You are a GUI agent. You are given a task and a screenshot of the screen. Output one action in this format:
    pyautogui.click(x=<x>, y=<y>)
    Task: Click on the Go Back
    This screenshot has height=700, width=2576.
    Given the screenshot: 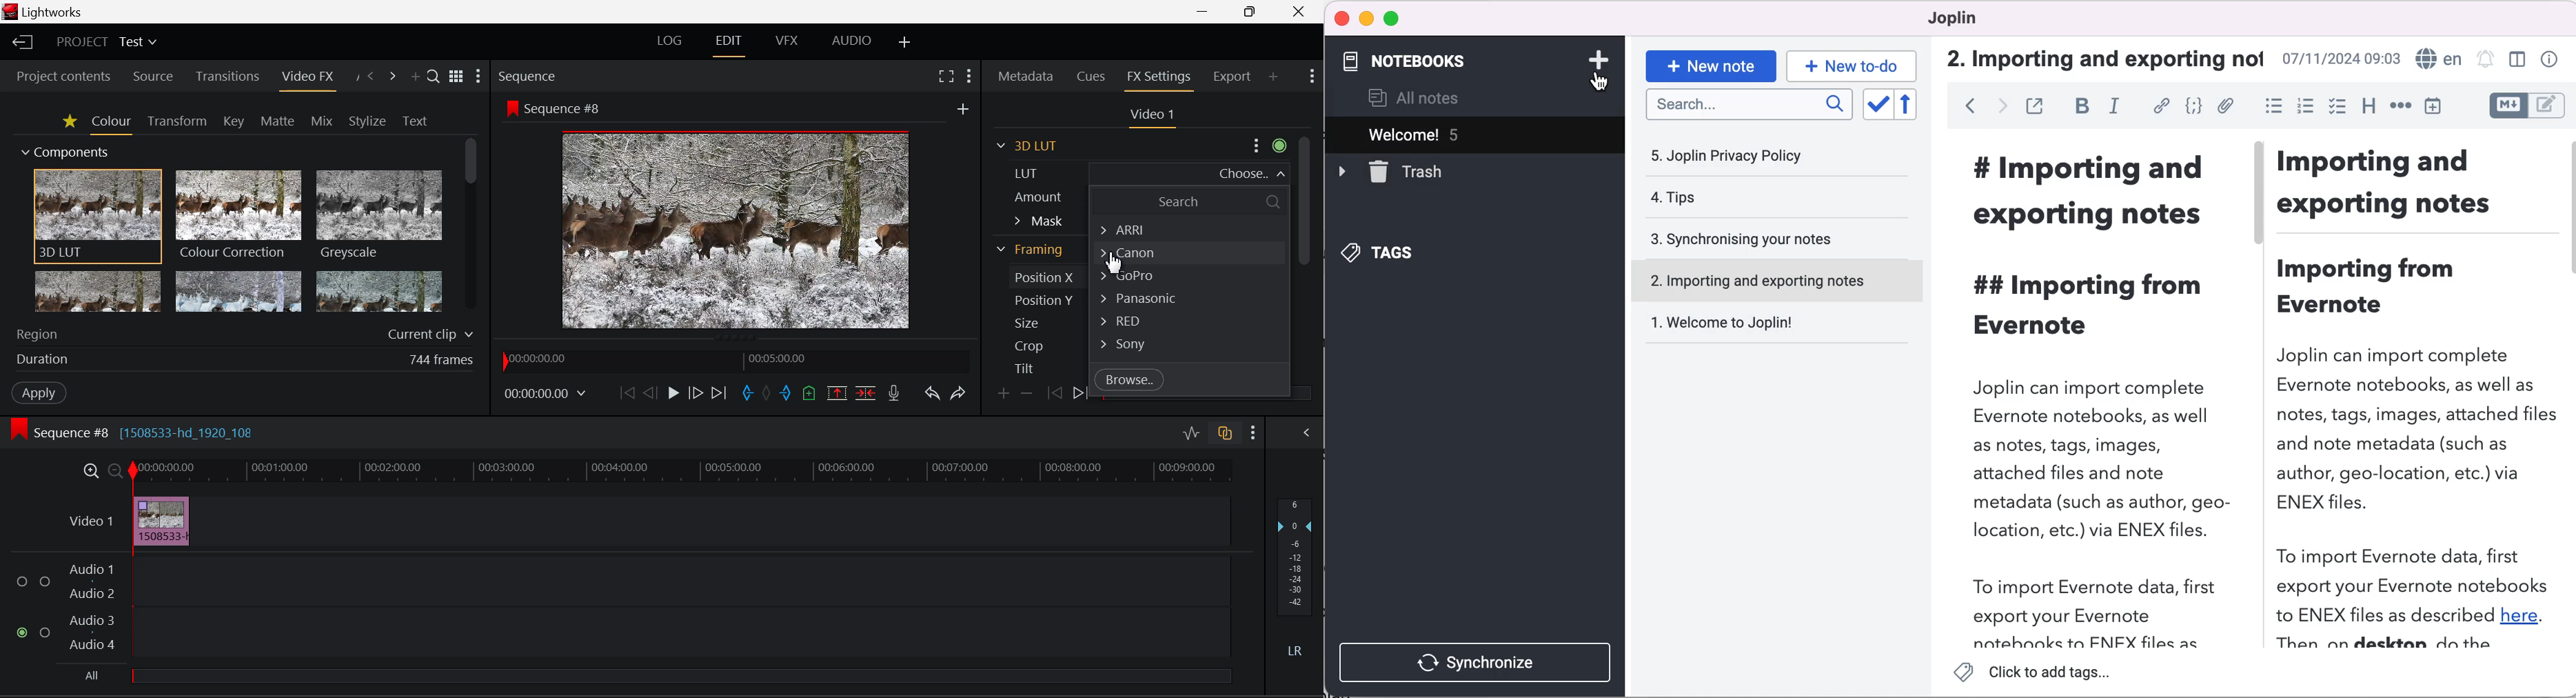 What is the action you would take?
    pyautogui.click(x=650, y=395)
    